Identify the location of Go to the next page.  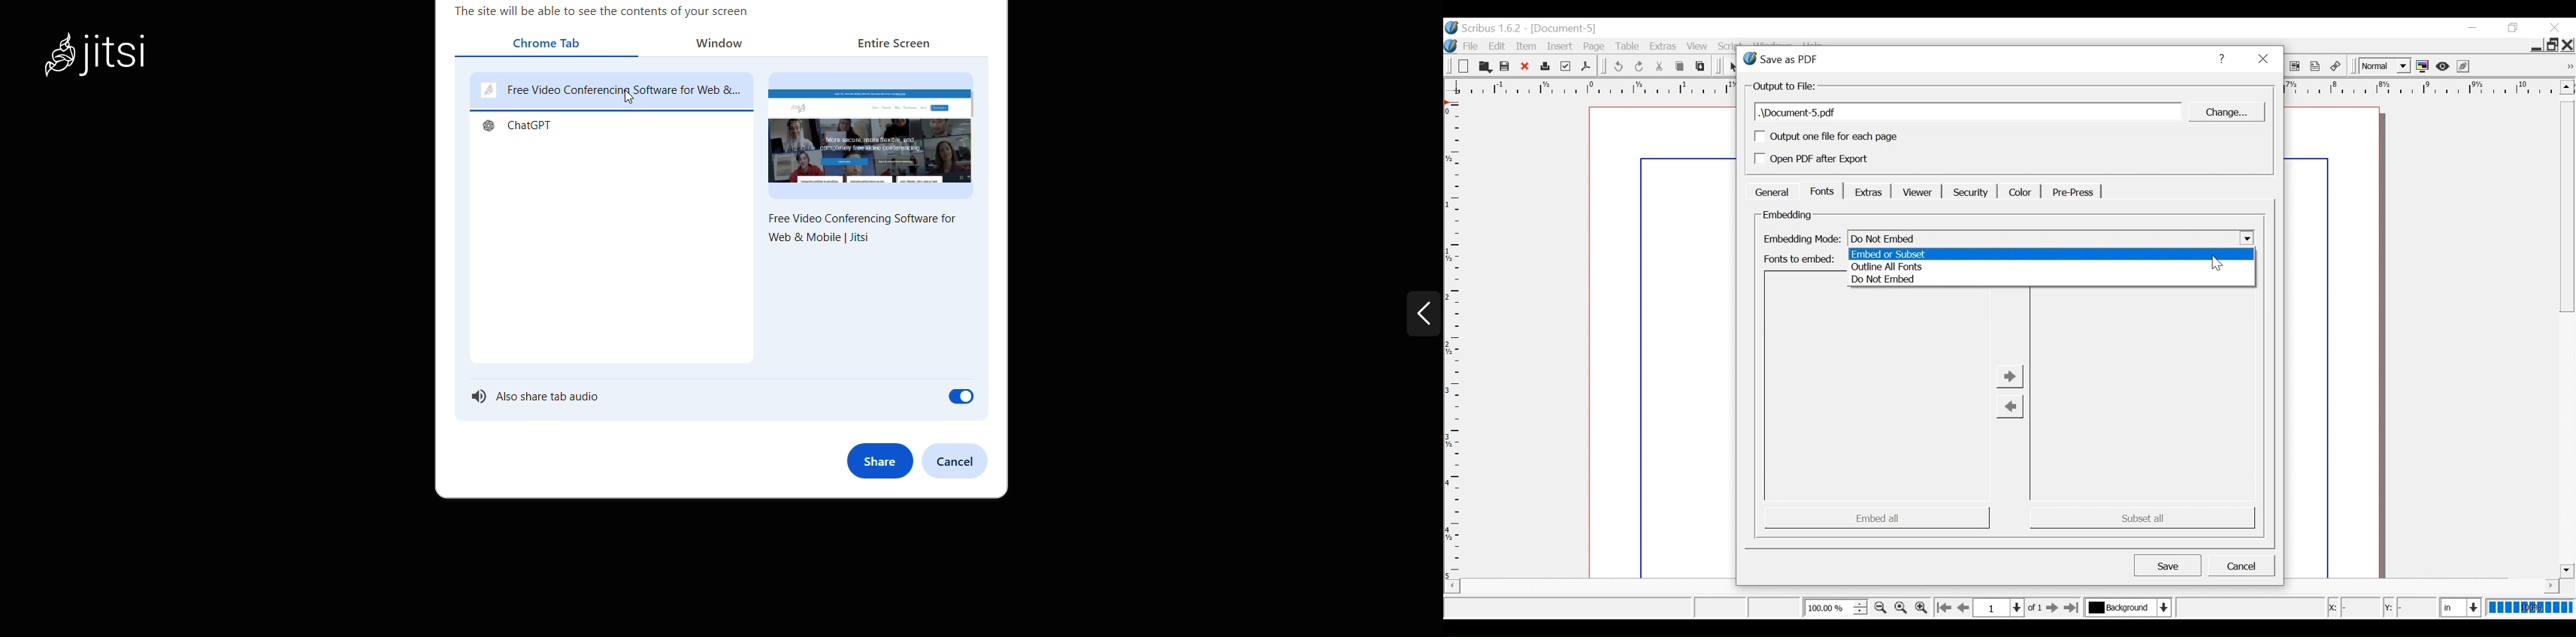
(2053, 608).